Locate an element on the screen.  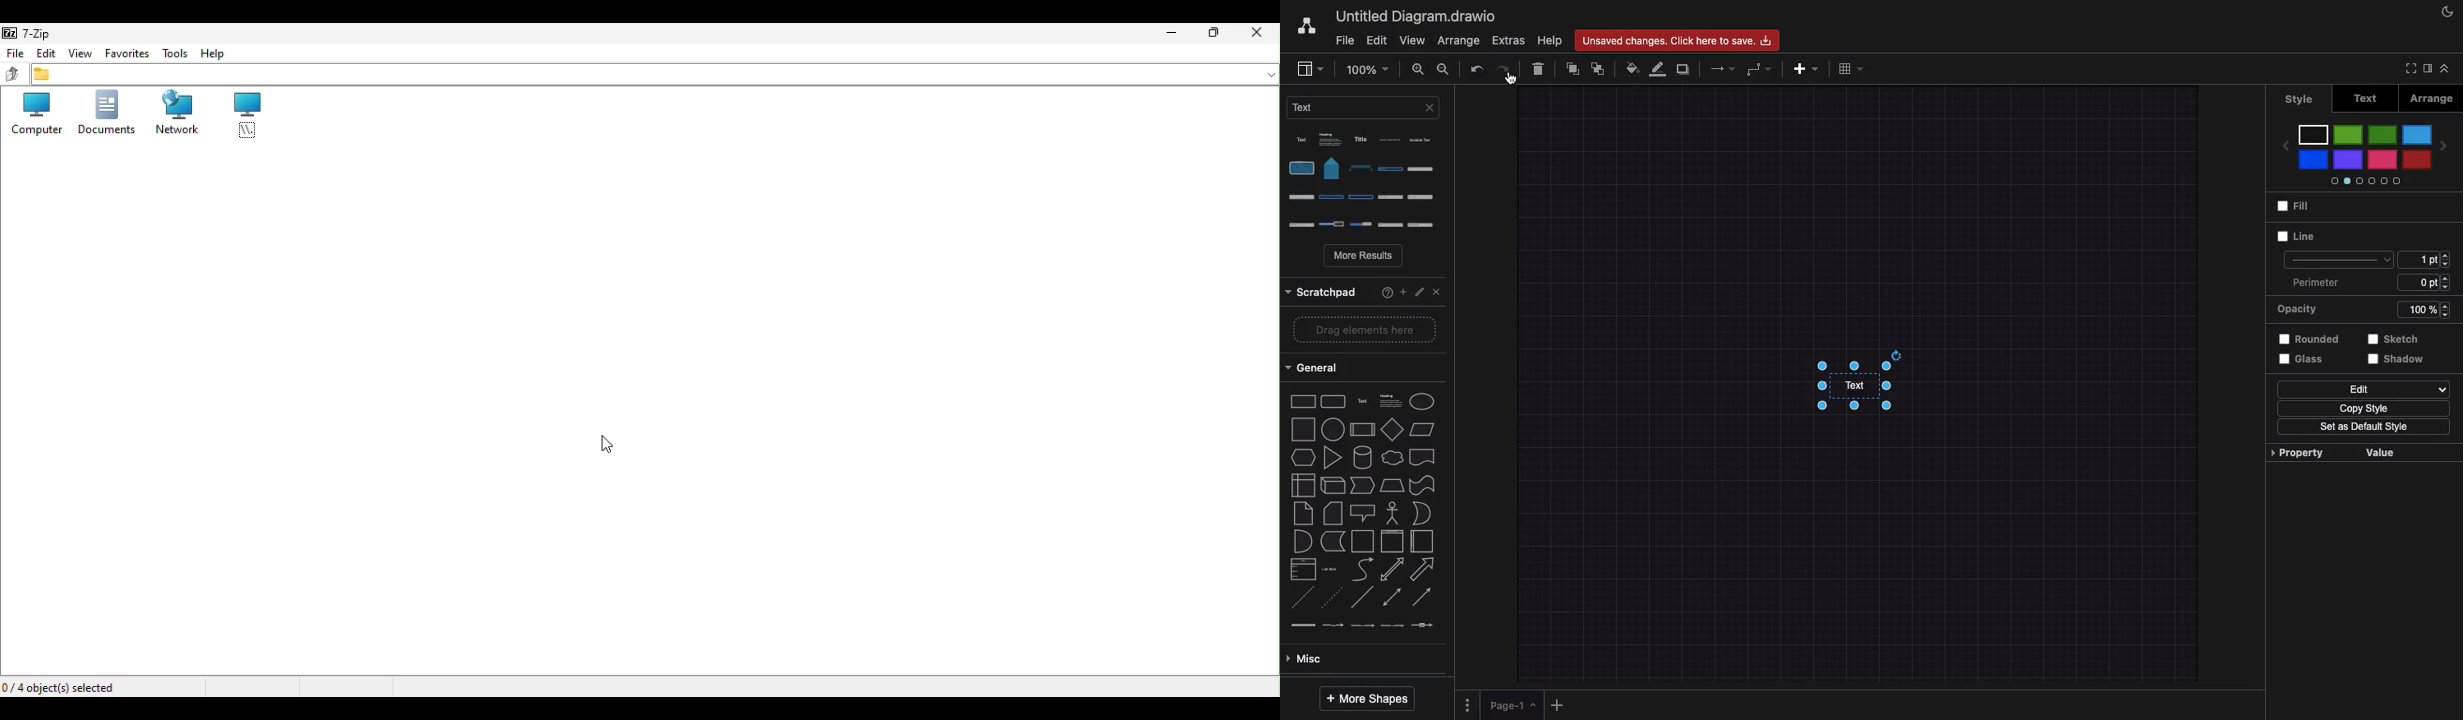
Fill is located at coordinates (2293, 208).